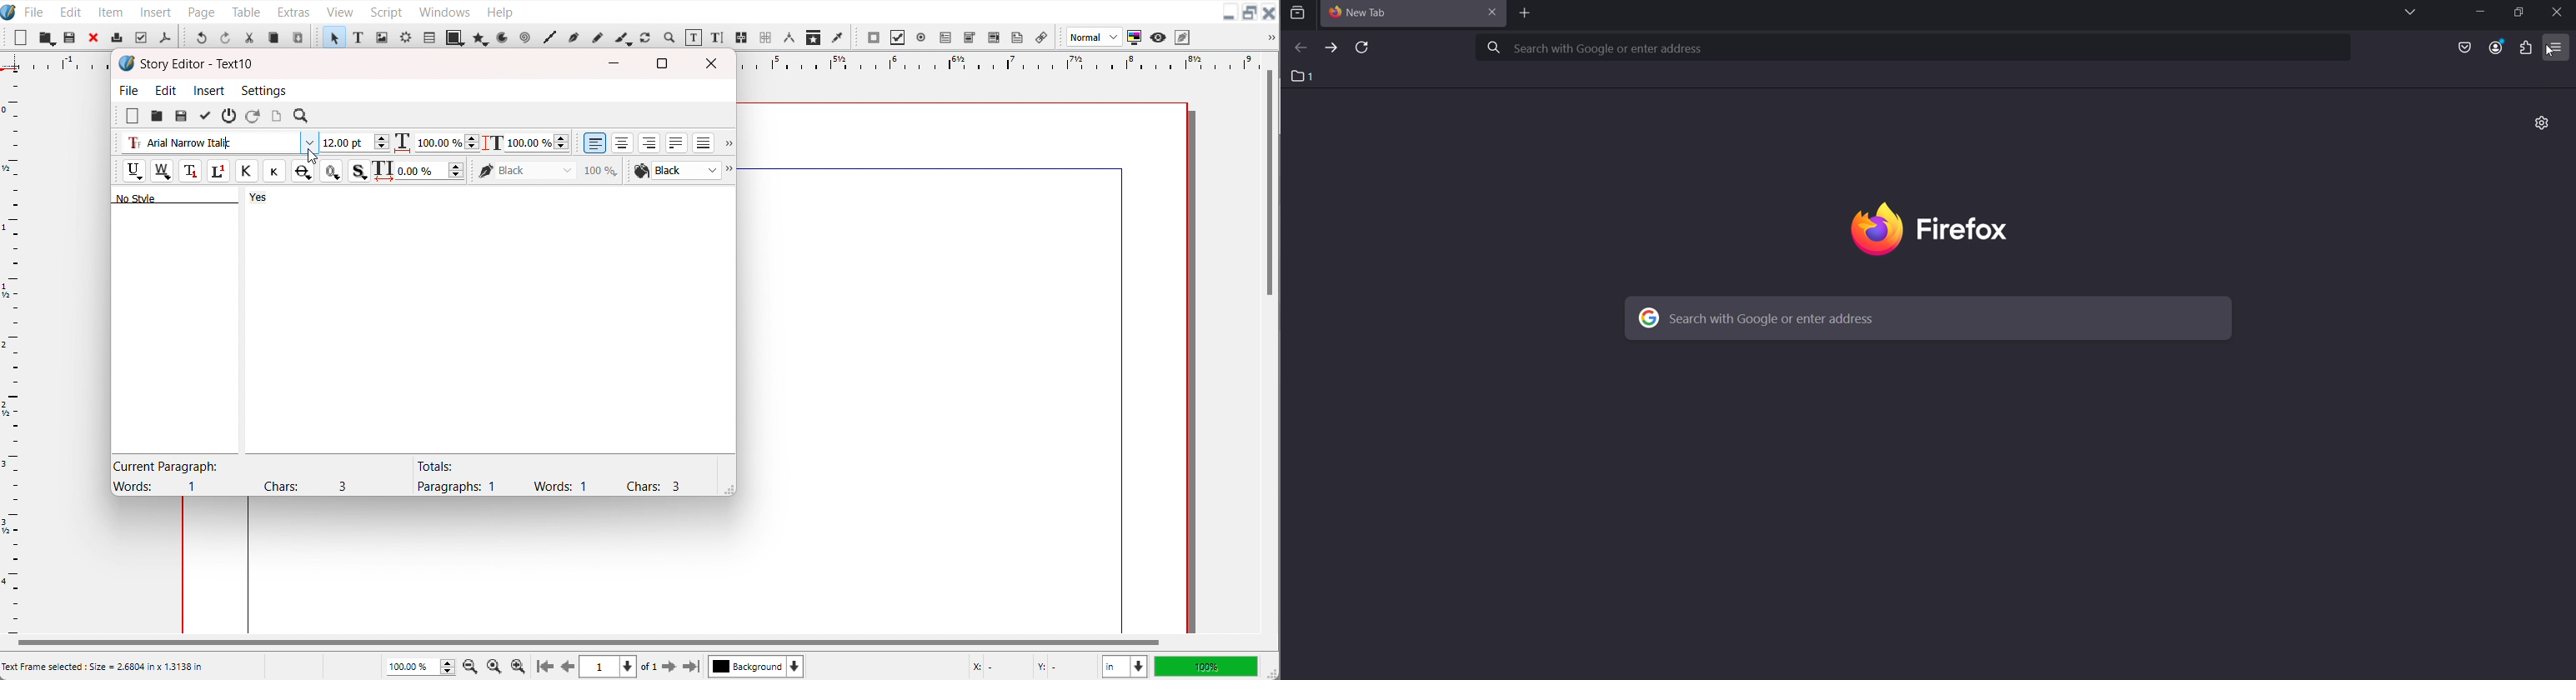 This screenshot has width=2576, height=700. Describe the element at coordinates (1525, 15) in the screenshot. I see `add tab` at that location.